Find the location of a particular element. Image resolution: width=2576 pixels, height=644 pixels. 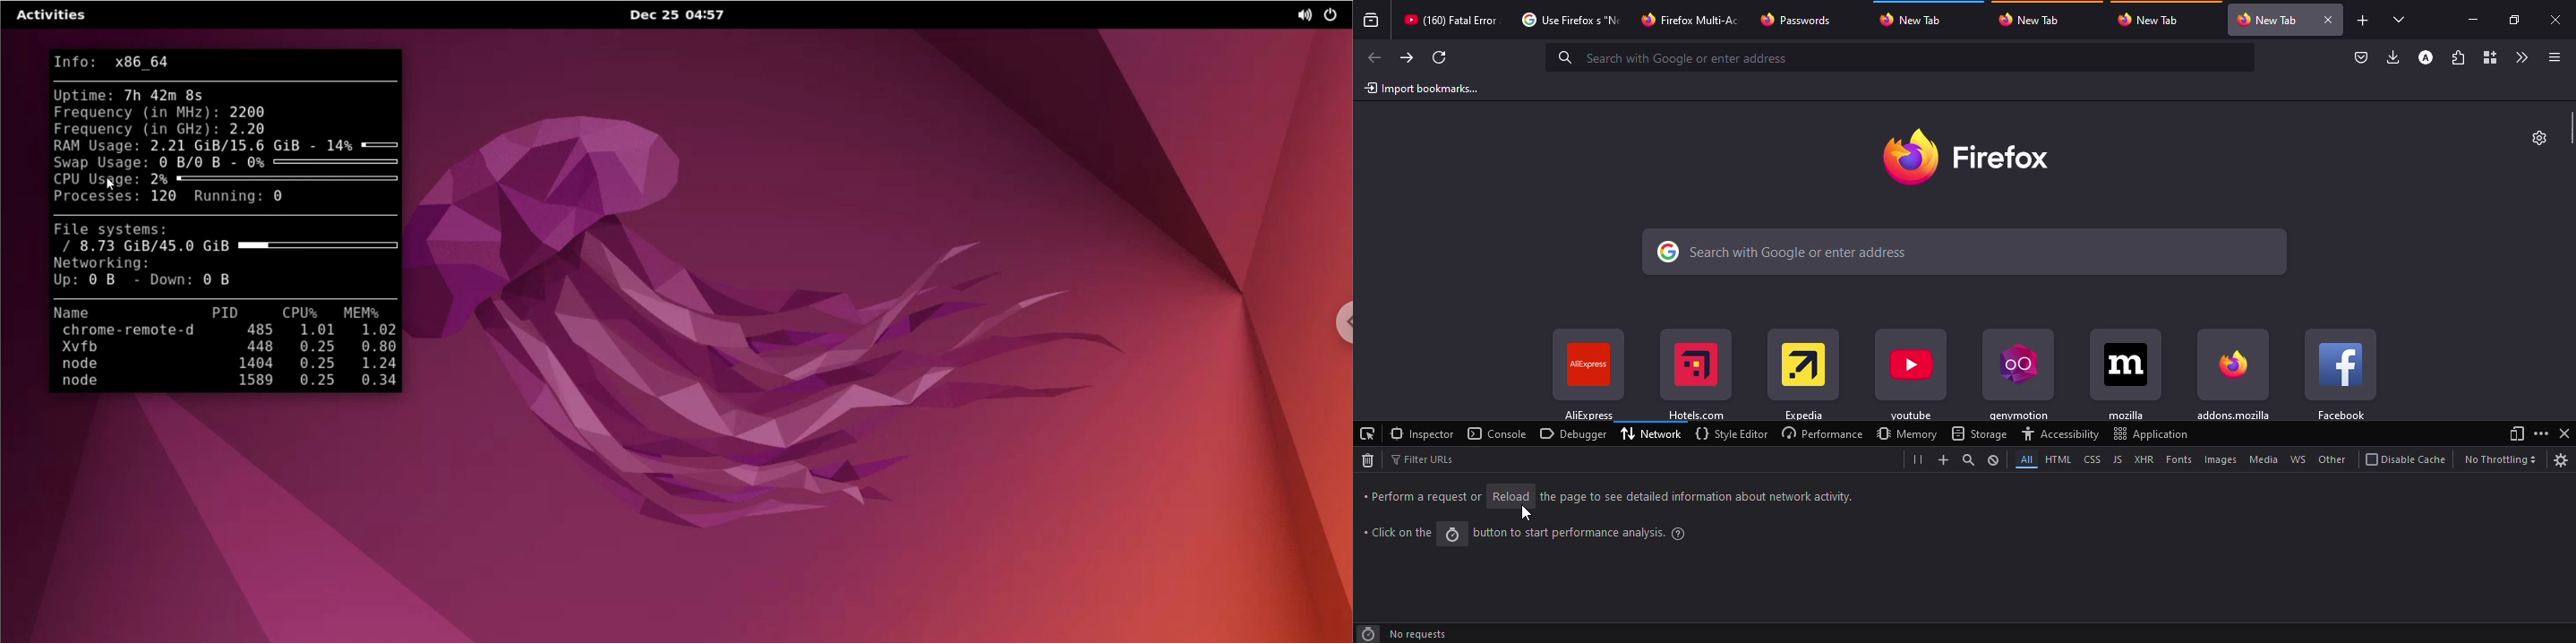

inspector is located at coordinates (1422, 433).